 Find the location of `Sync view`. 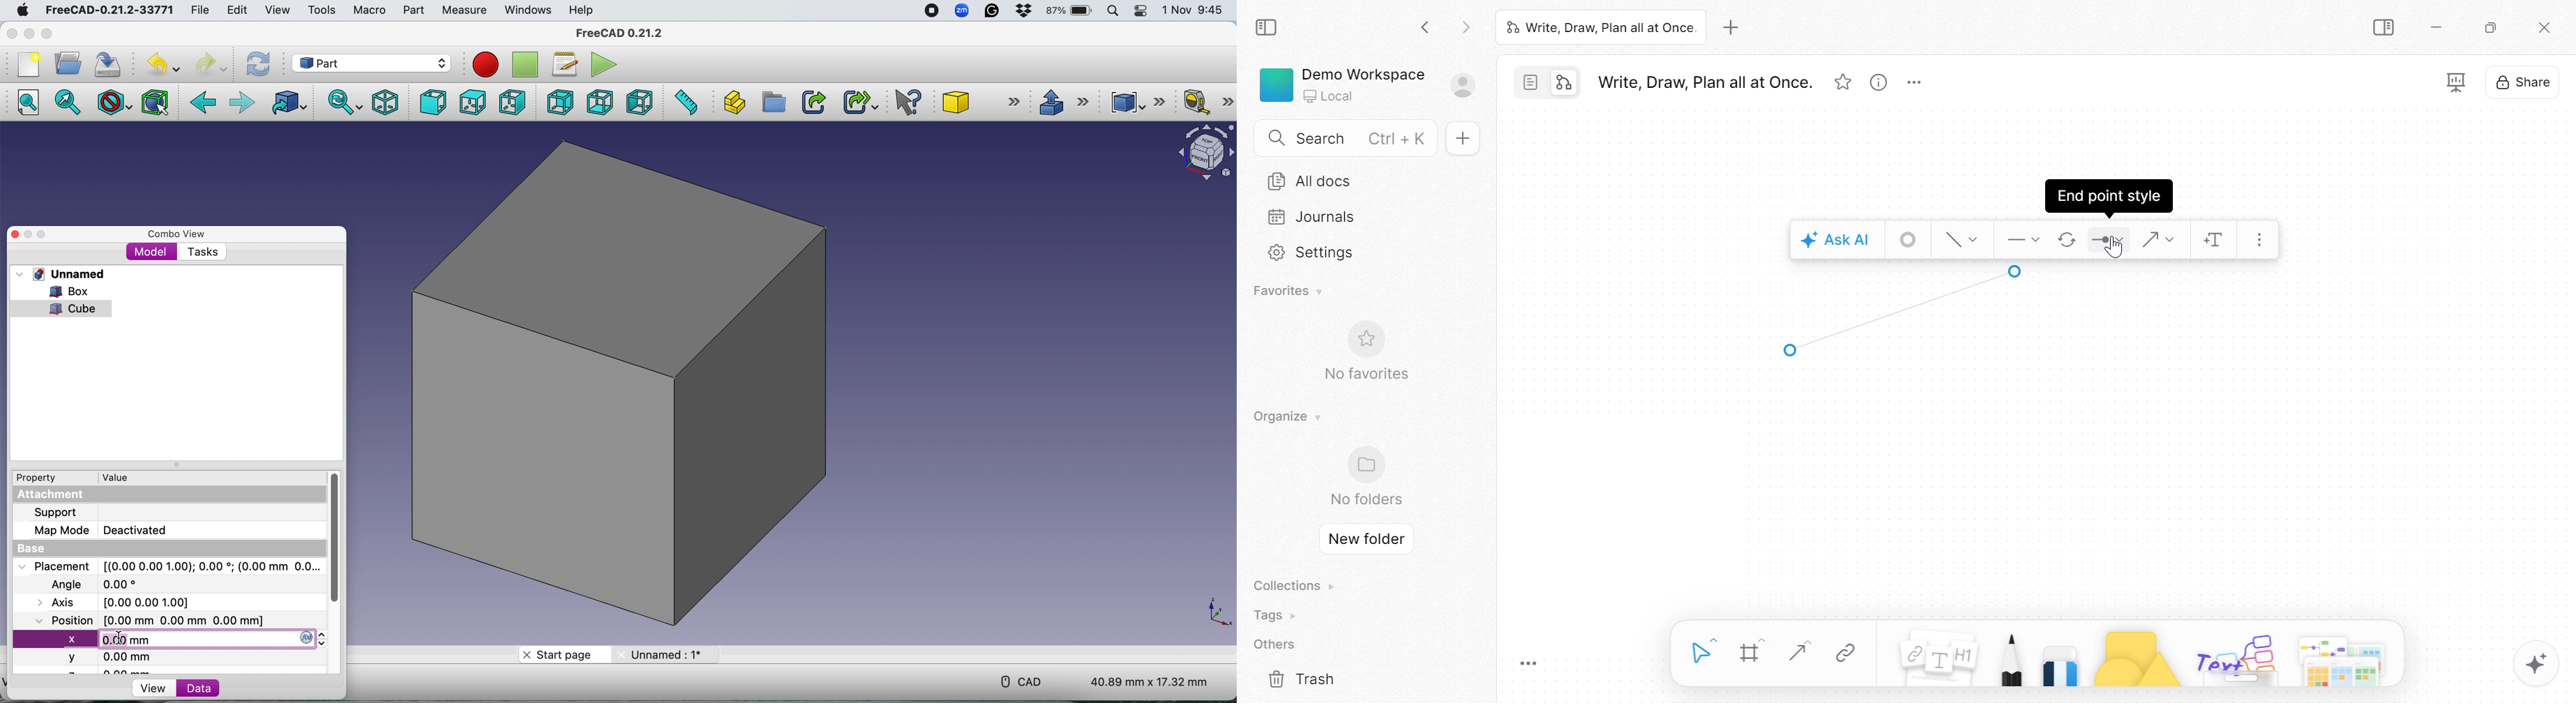

Sync view is located at coordinates (341, 102).